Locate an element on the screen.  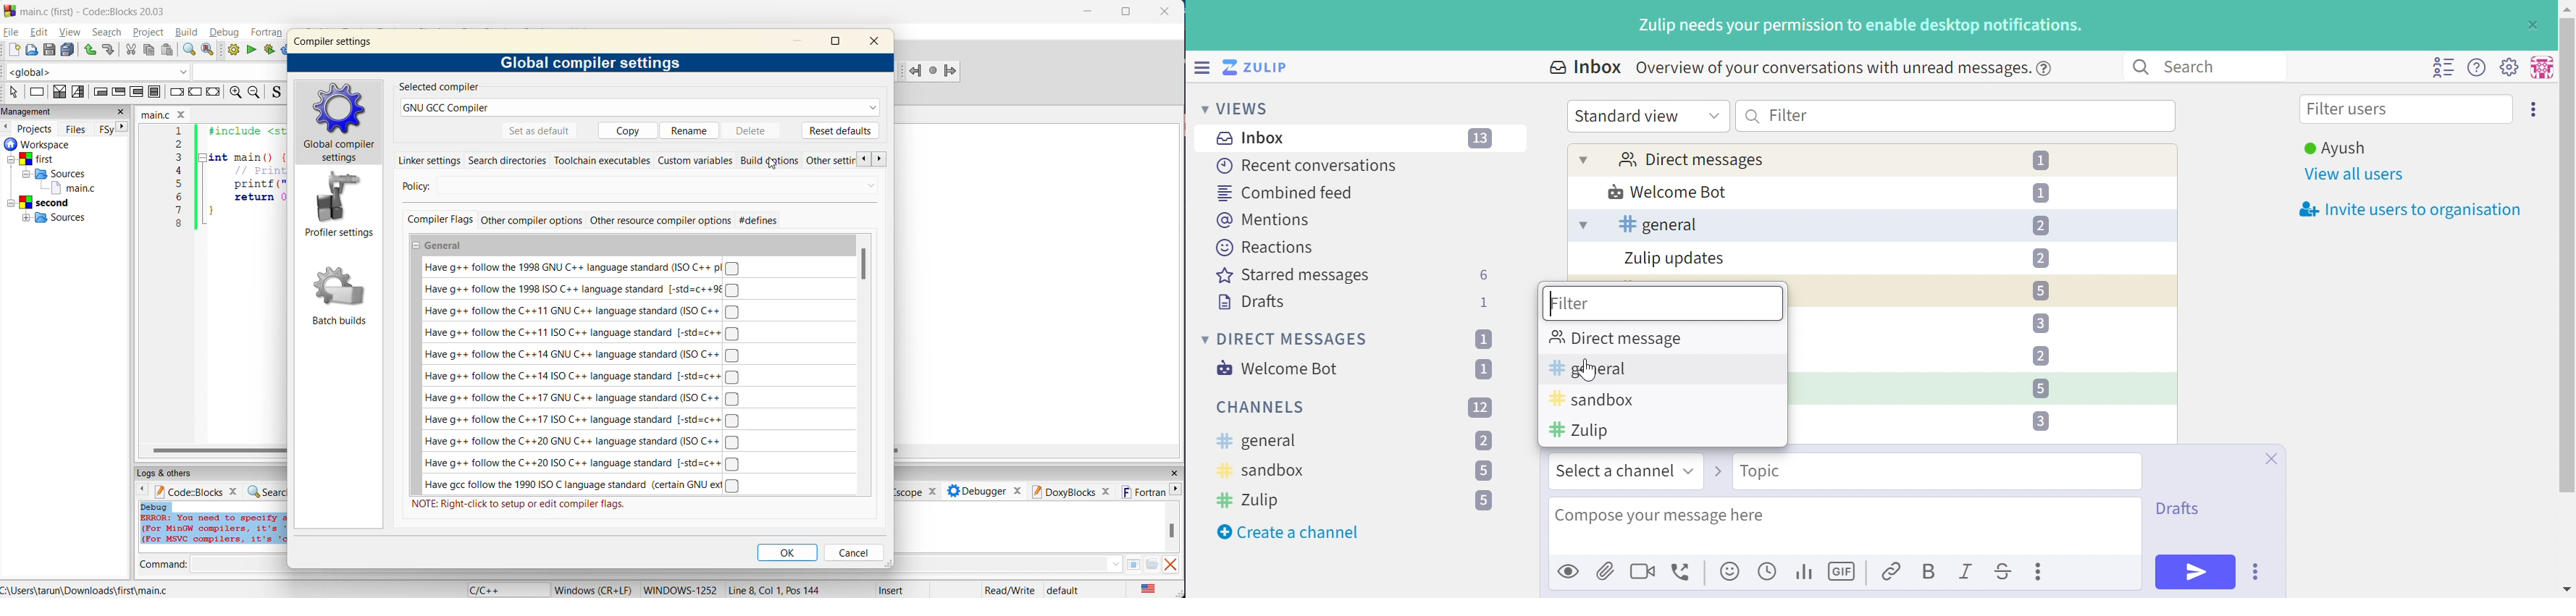
files is located at coordinates (78, 128).